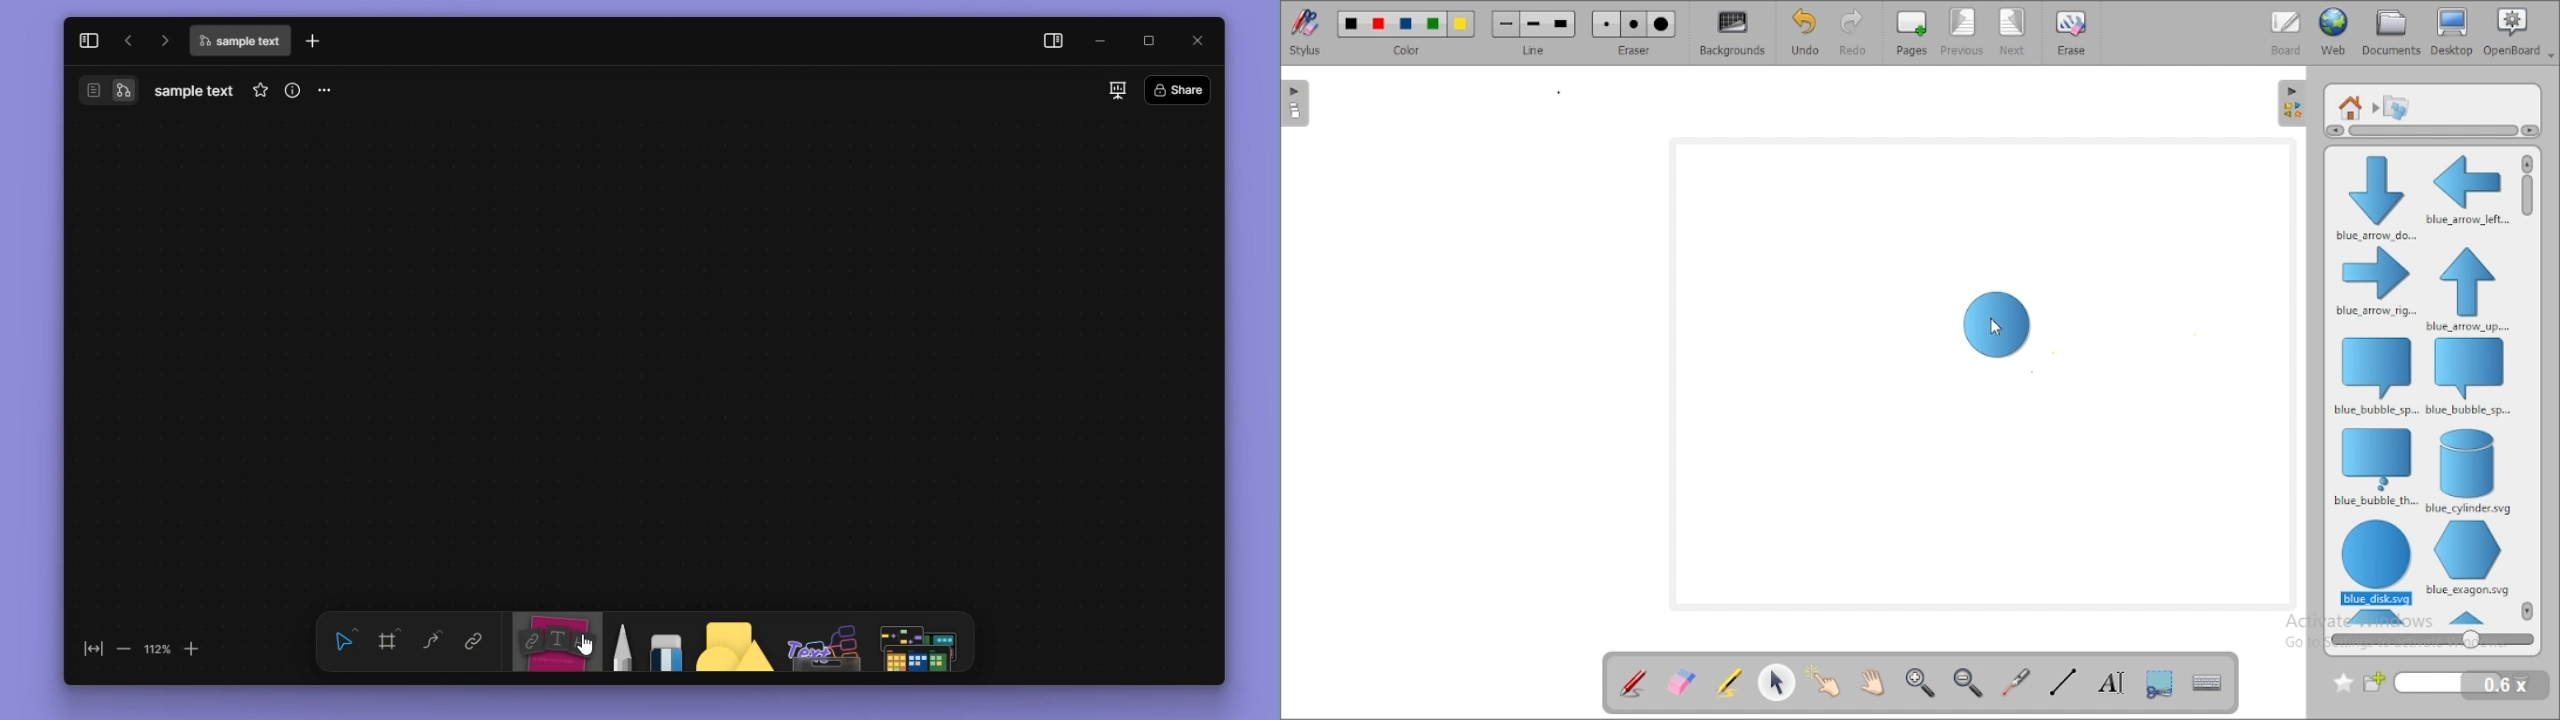  I want to click on more, so click(917, 642).